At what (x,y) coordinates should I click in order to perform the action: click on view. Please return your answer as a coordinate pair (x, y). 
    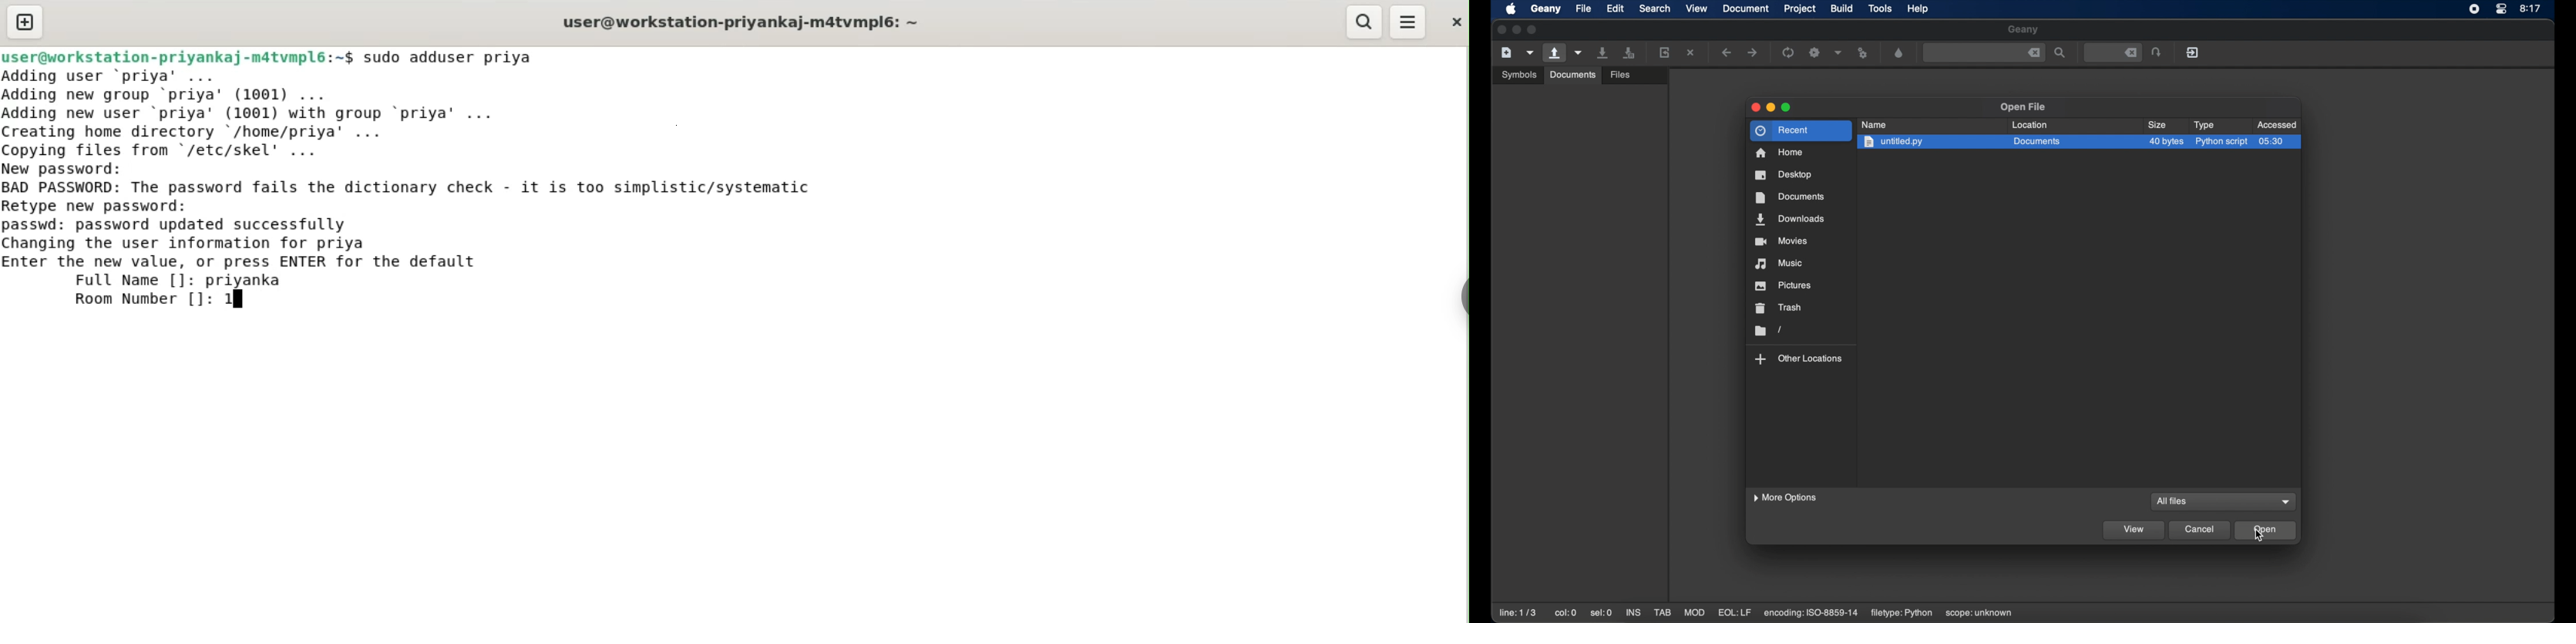
    Looking at the image, I should click on (1696, 8).